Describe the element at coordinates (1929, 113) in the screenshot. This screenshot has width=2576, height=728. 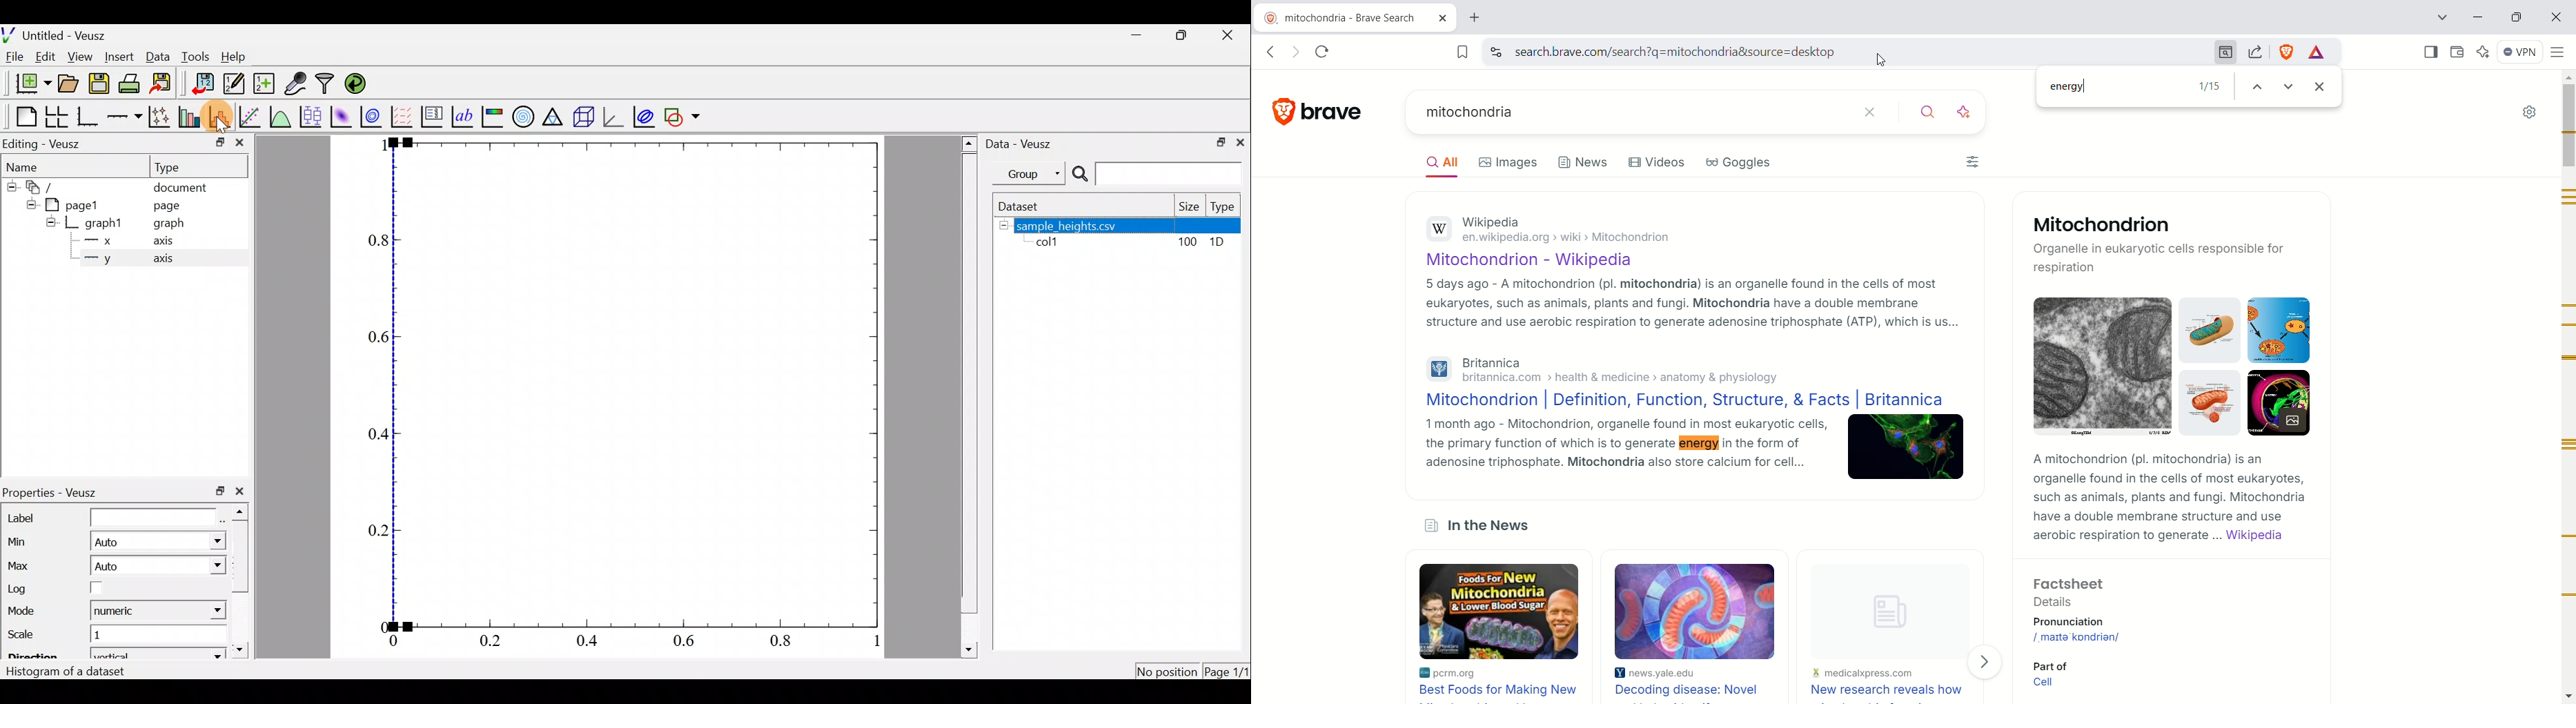
I see `search` at that location.